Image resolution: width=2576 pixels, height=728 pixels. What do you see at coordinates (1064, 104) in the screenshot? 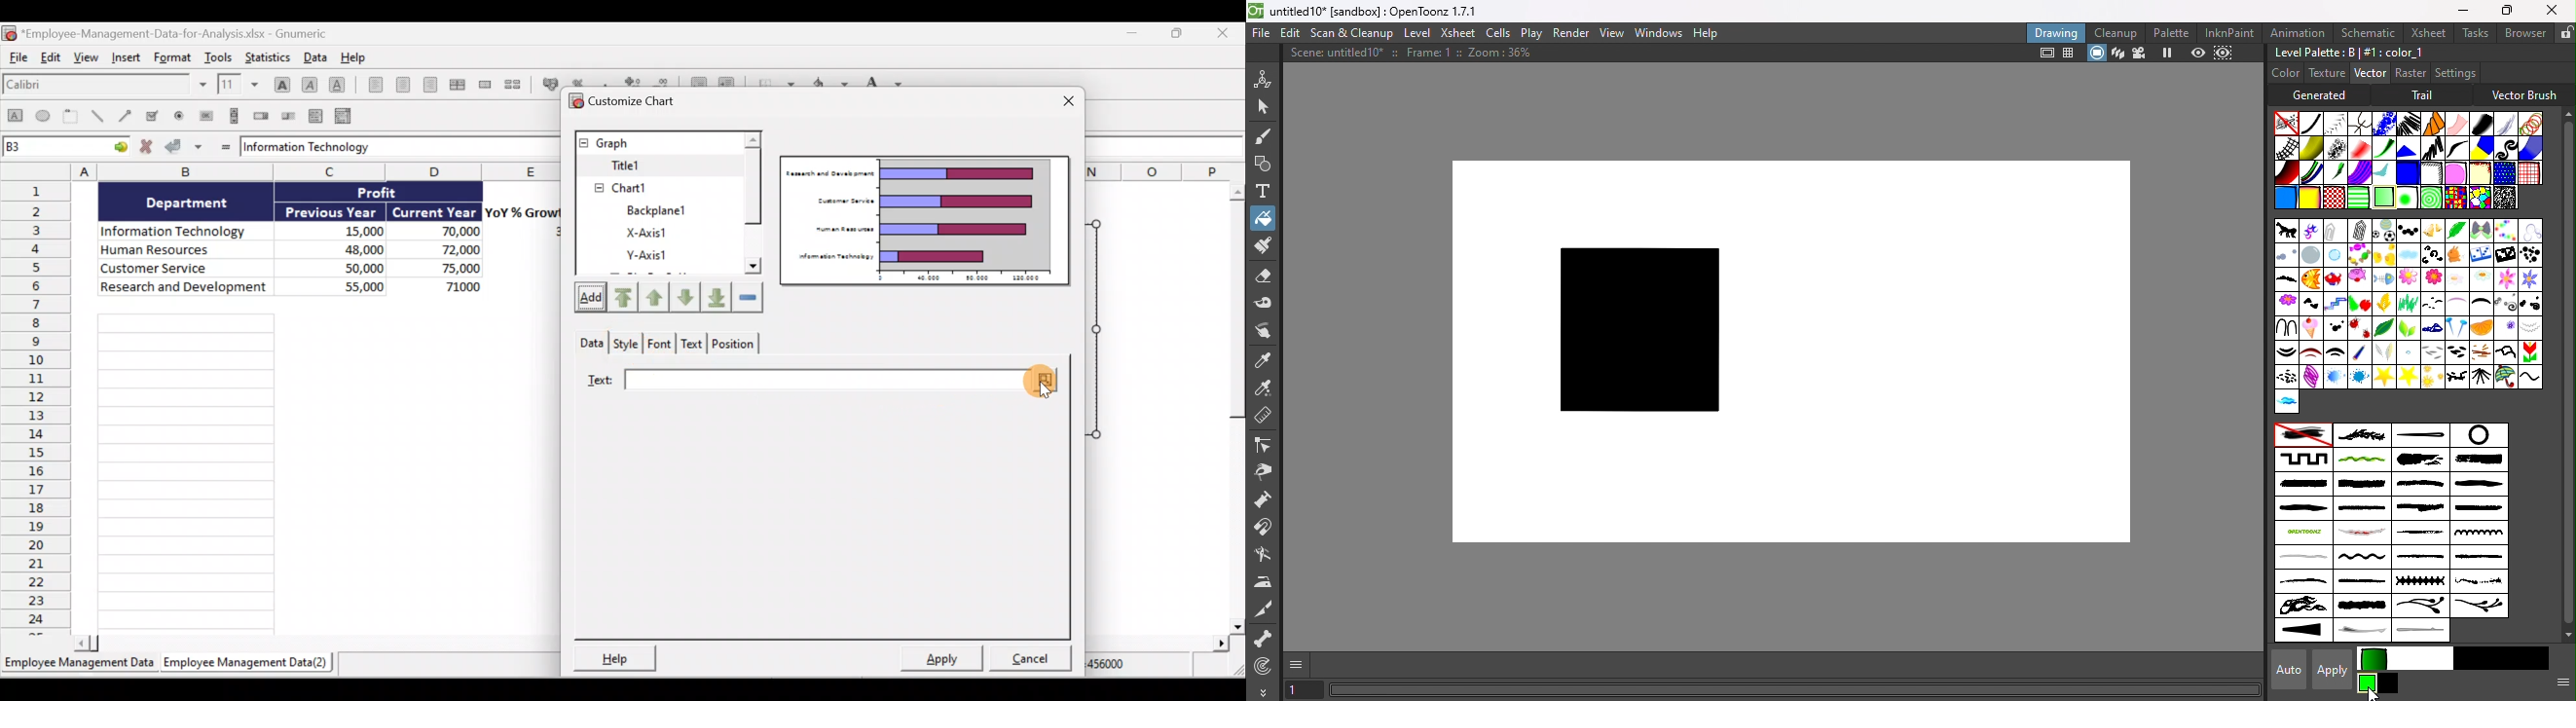
I see `Close` at bounding box center [1064, 104].